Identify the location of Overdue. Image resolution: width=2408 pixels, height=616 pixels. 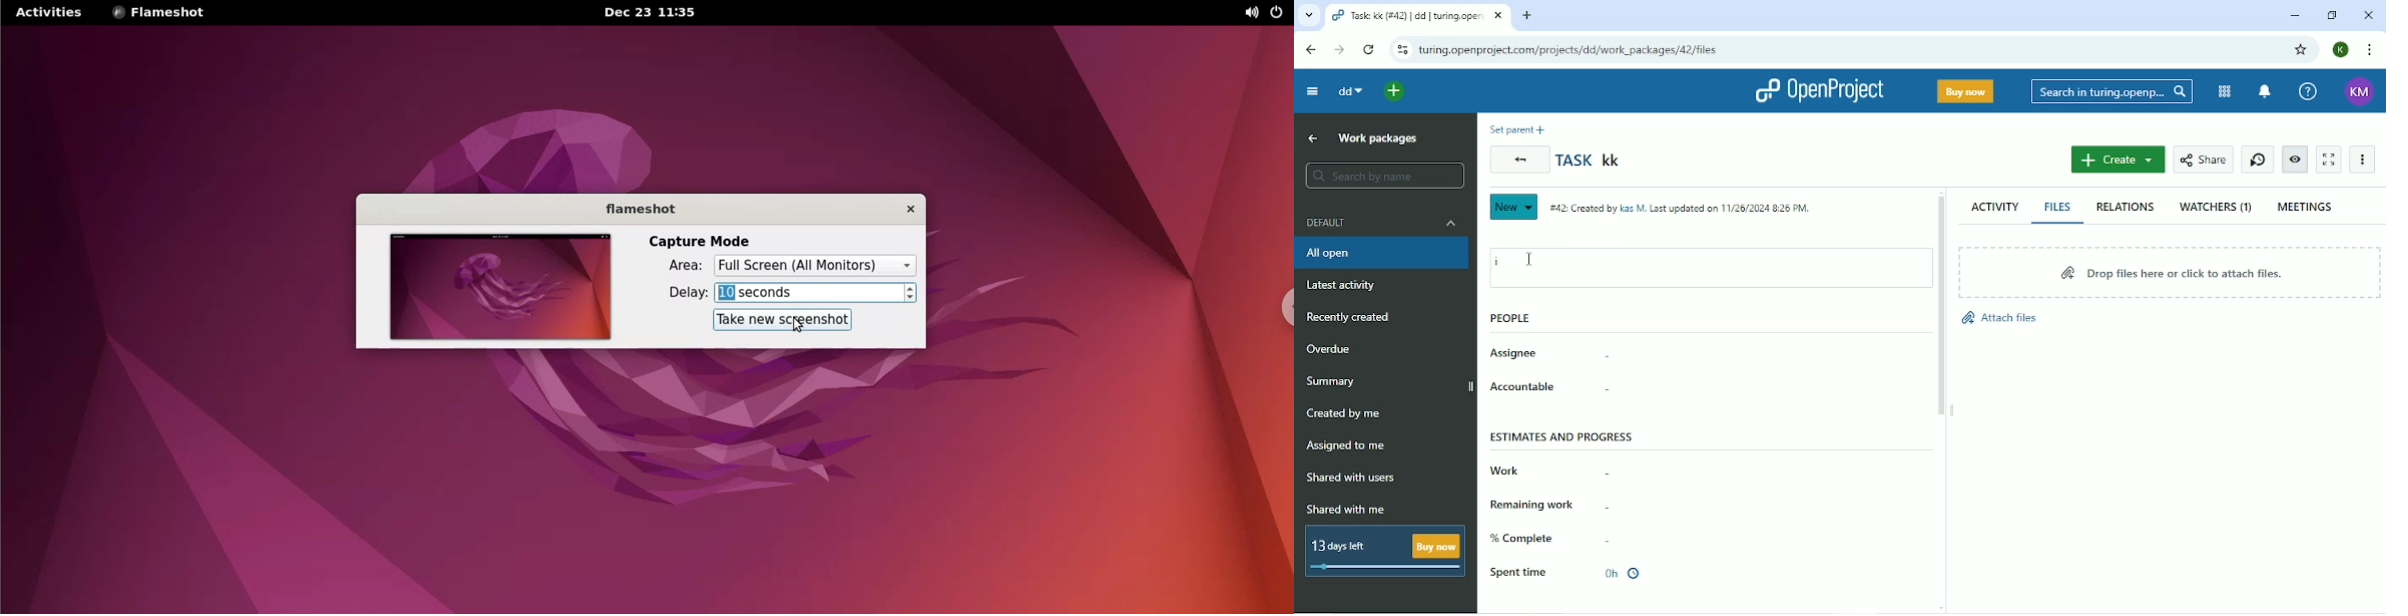
(1331, 350).